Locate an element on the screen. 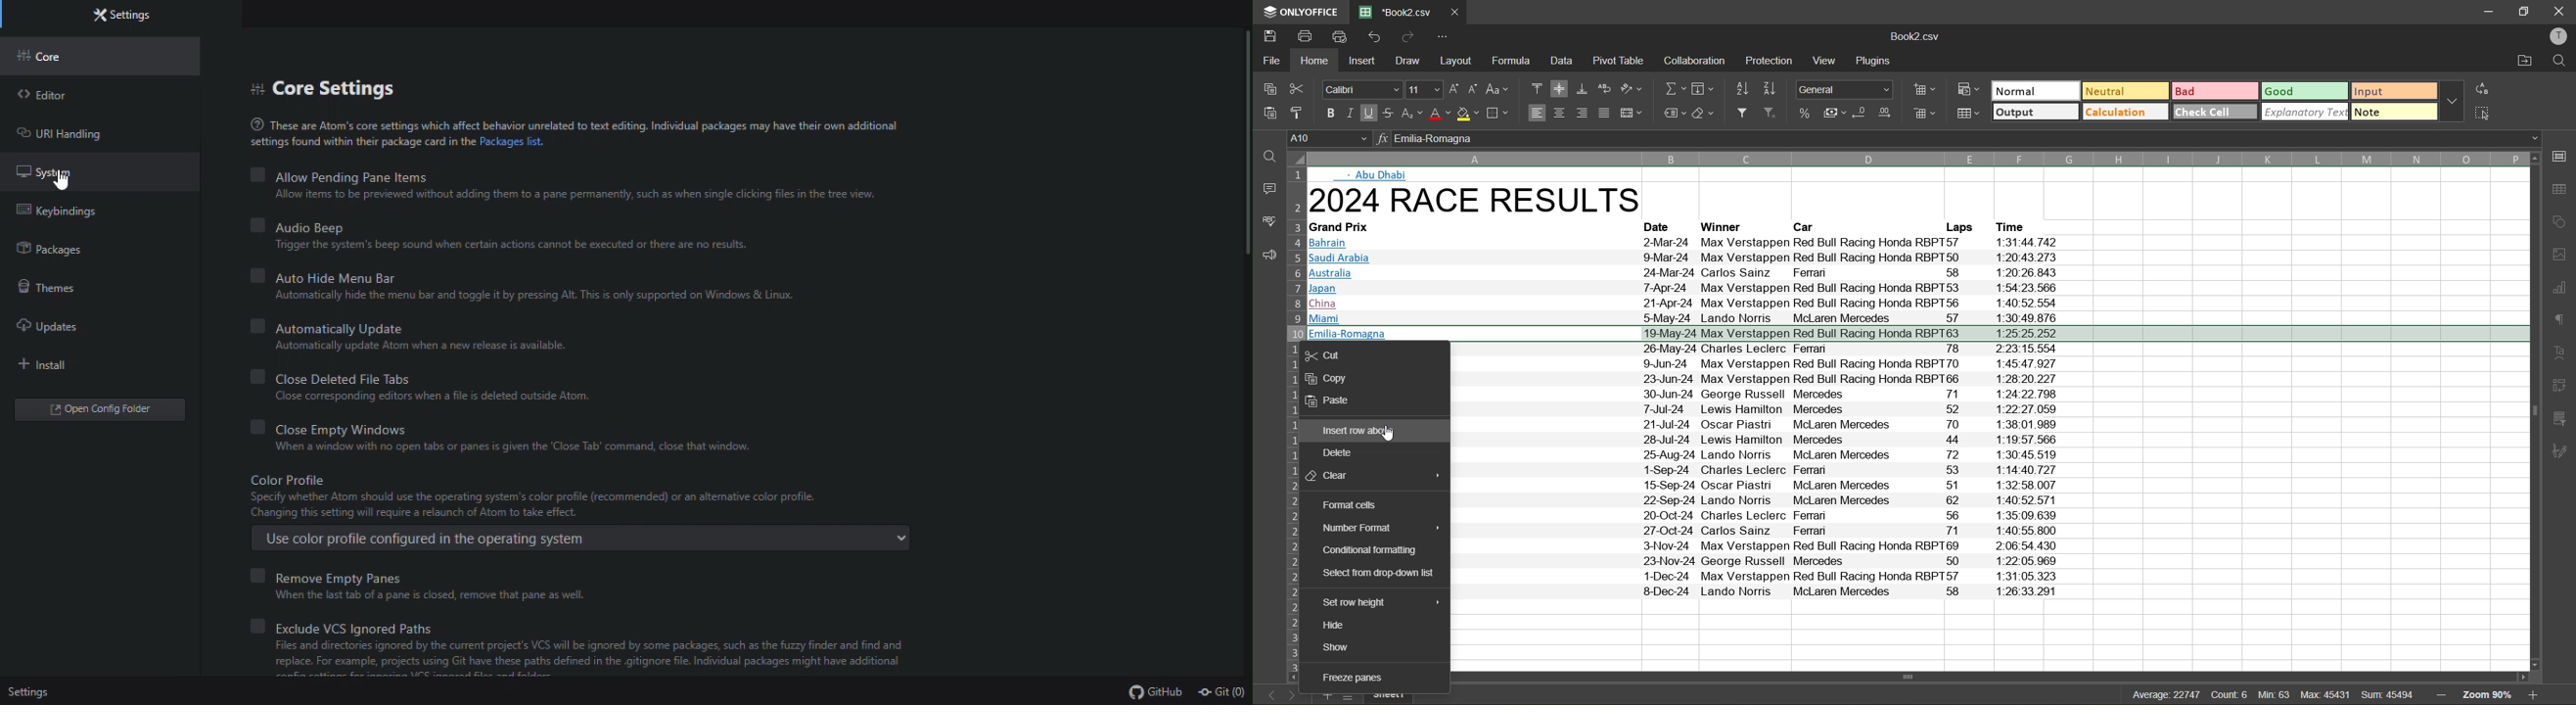  orientation is located at coordinates (1632, 90).